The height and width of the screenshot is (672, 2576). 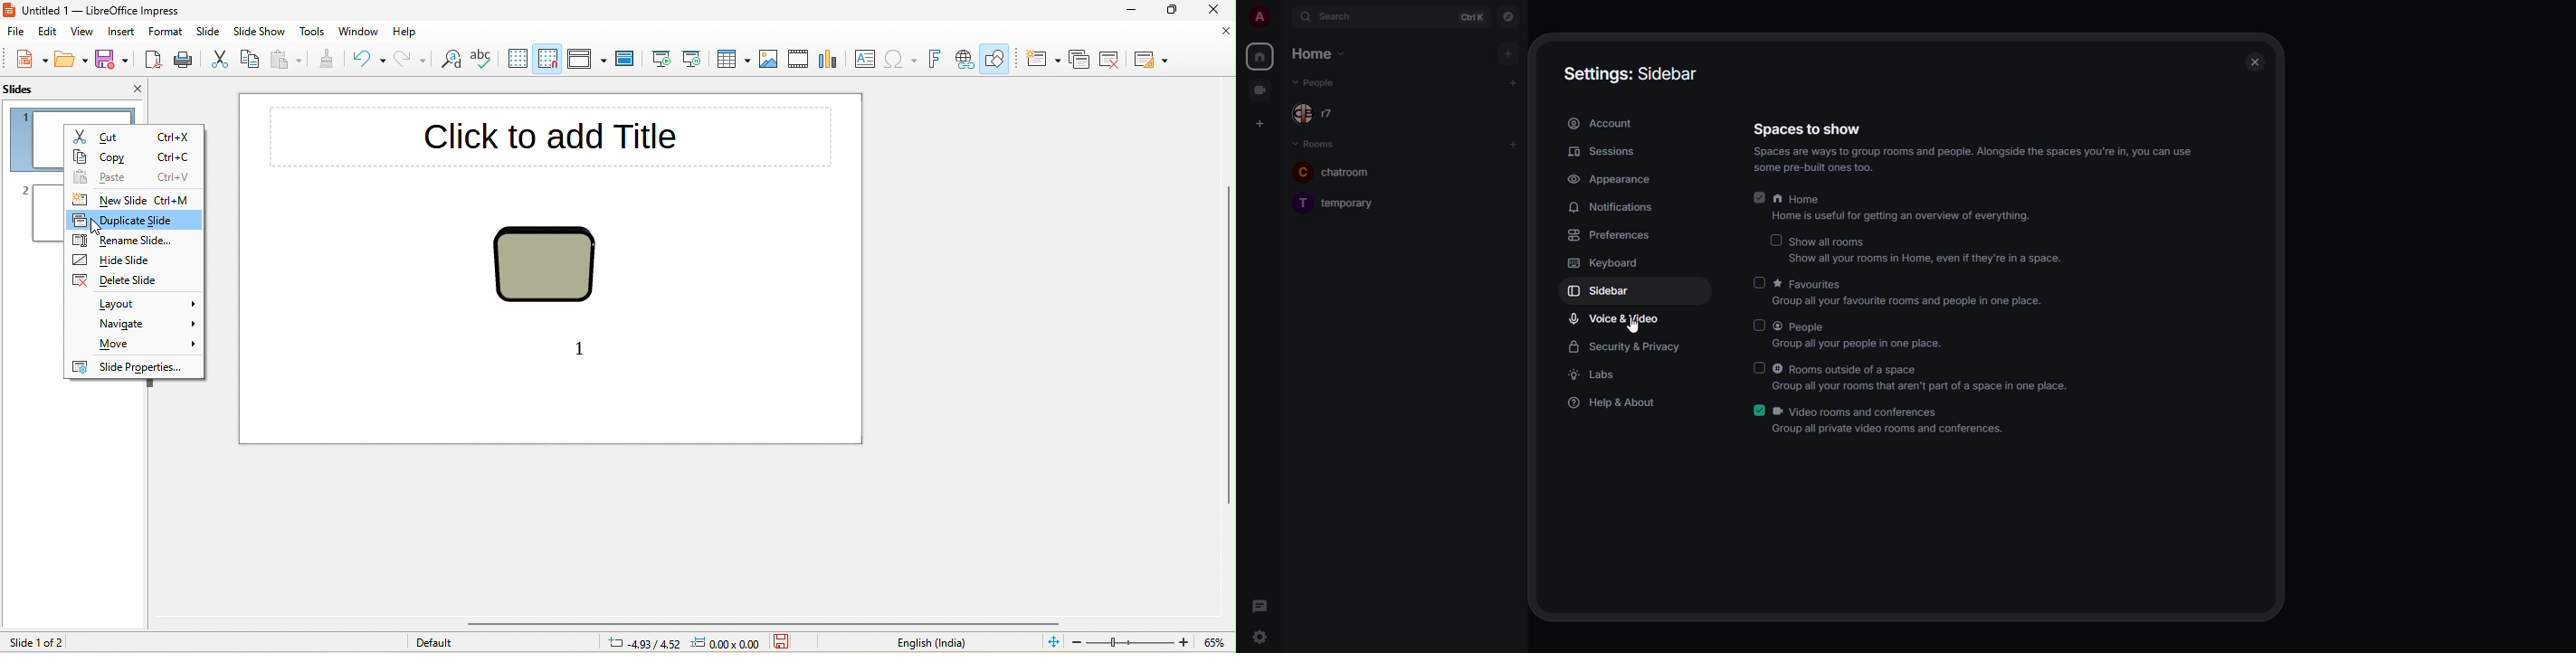 What do you see at coordinates (549, 59) in the screenshot?
I see `snap to grid` at bounding box center [549, 59].